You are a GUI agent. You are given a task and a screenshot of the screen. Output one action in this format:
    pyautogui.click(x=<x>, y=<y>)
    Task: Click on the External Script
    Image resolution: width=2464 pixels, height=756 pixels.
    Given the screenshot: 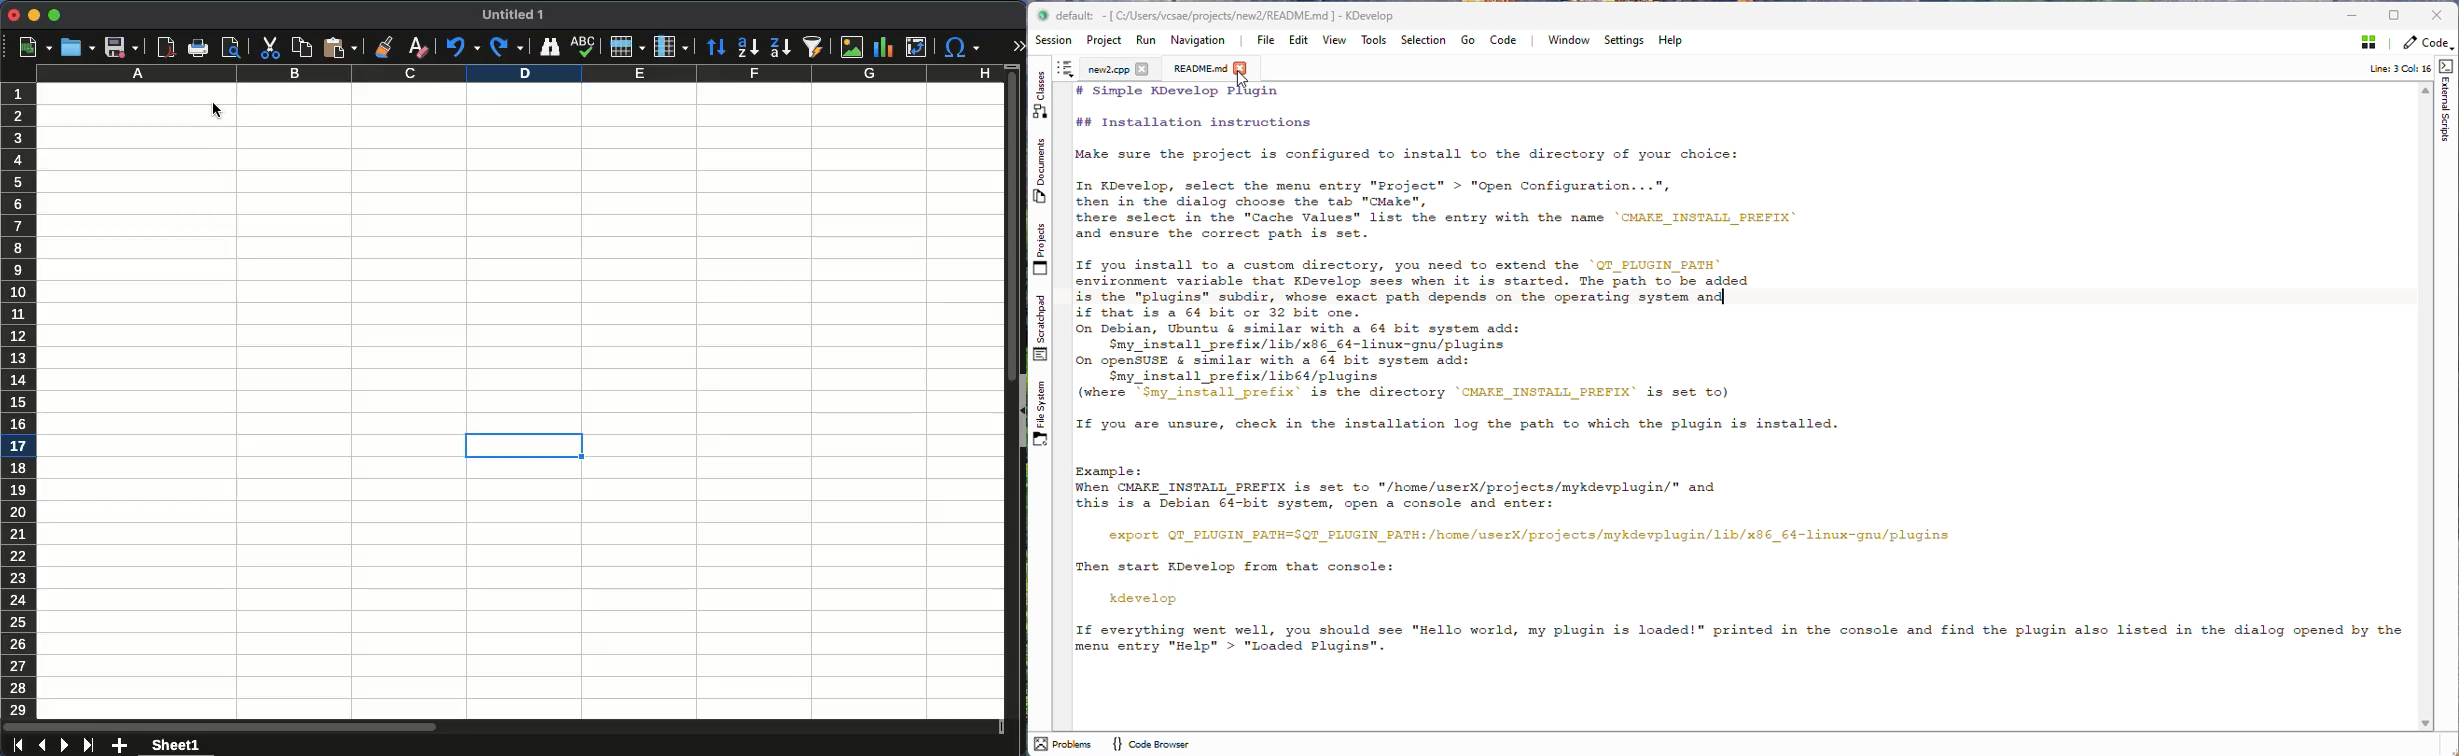 What is the action you would take?
    pyautogui.click(x=2446, y=101)
    